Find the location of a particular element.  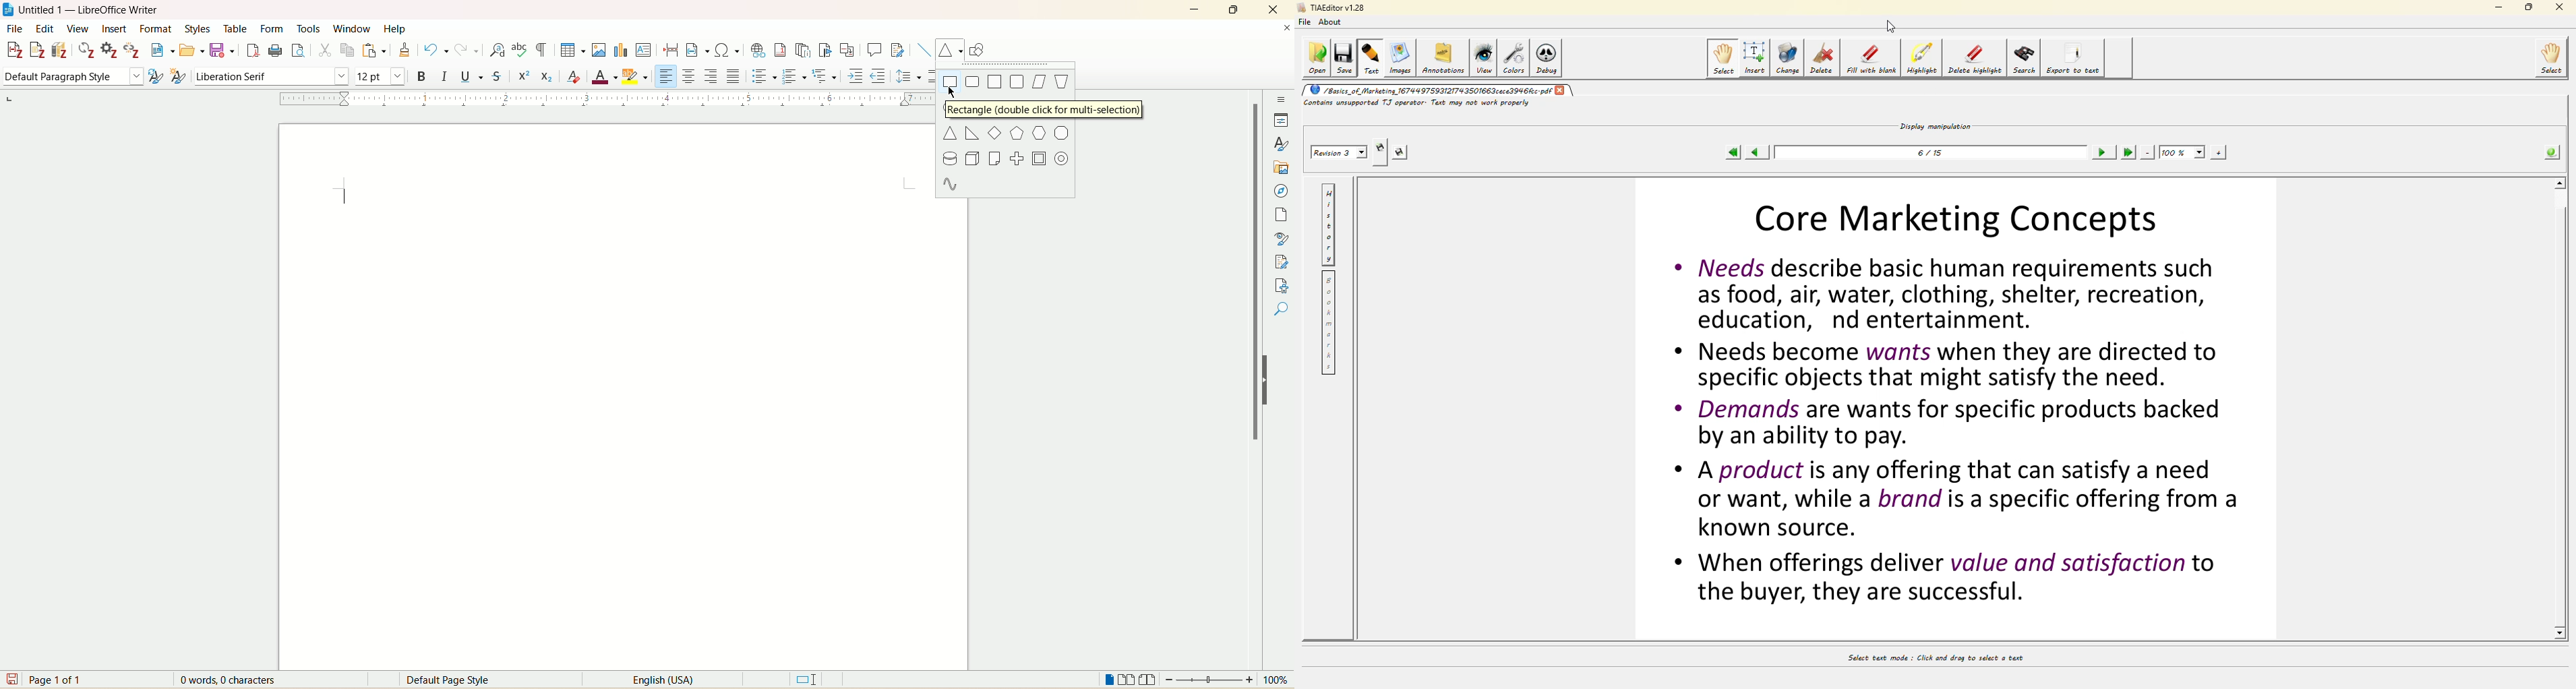

style inspector is located at coordinates (1282, 237).